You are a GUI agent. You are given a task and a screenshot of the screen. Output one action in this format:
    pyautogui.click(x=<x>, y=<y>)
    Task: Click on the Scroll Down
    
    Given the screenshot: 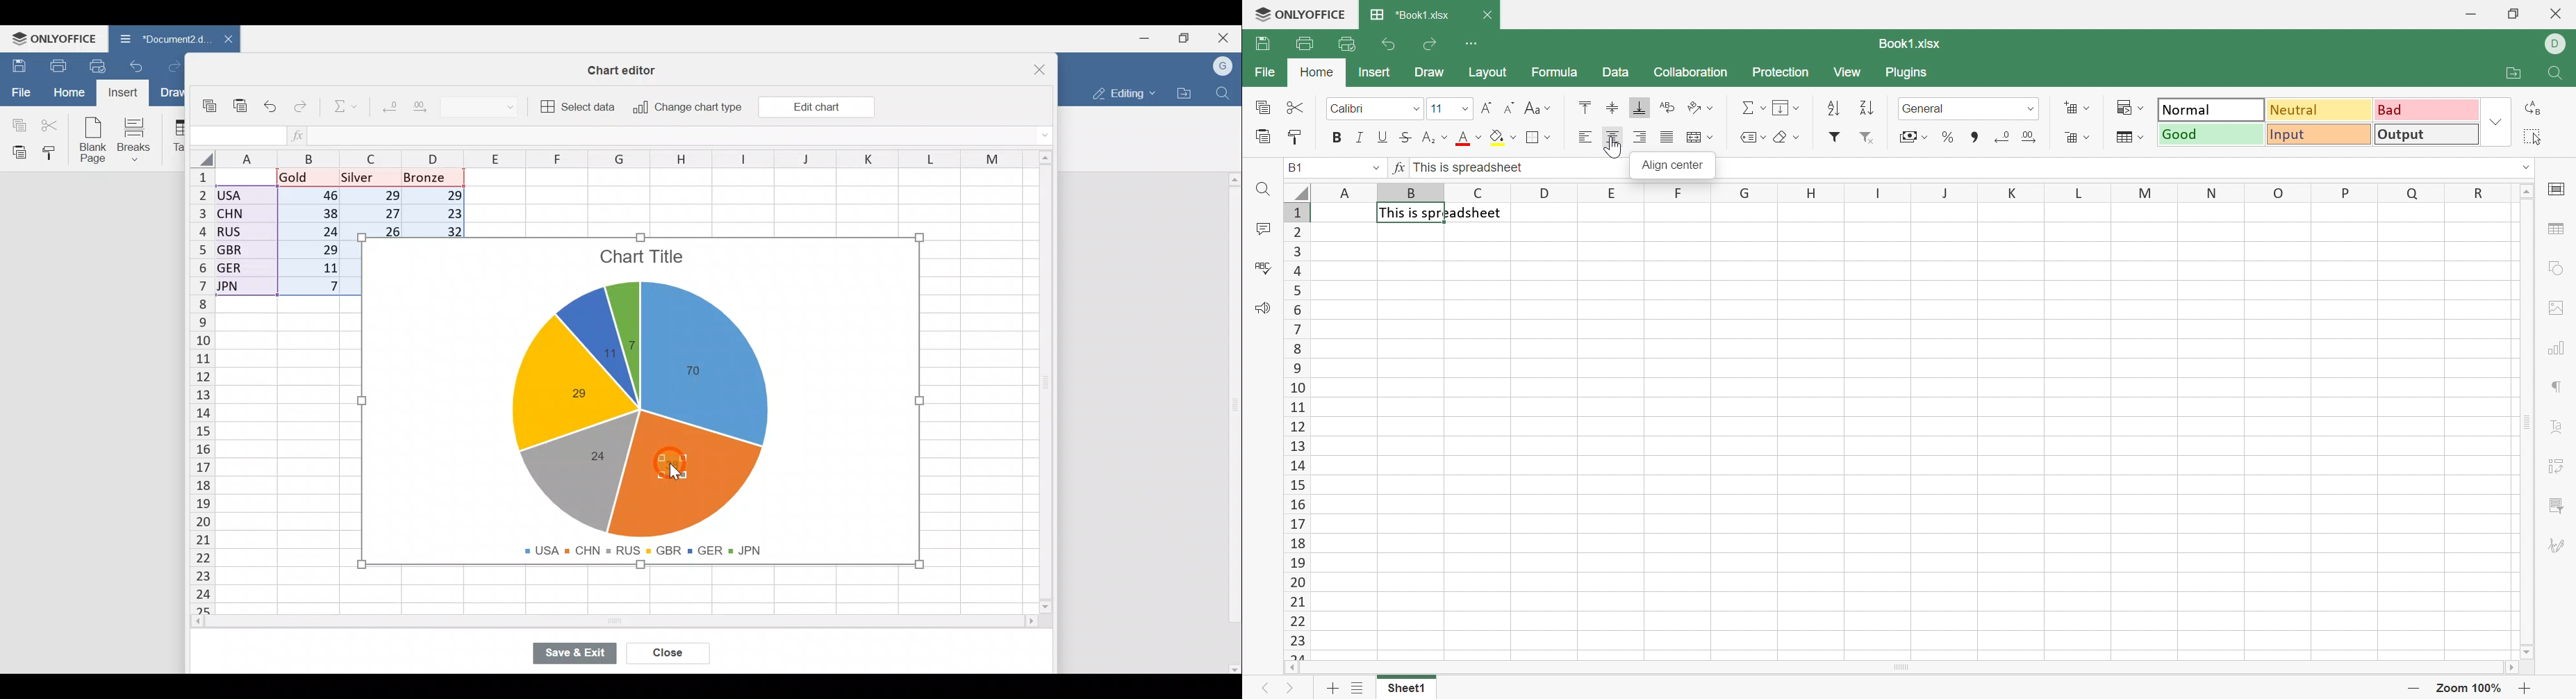 What is the action you would take?
    pyautogui.click(x=2524, y=652)
    